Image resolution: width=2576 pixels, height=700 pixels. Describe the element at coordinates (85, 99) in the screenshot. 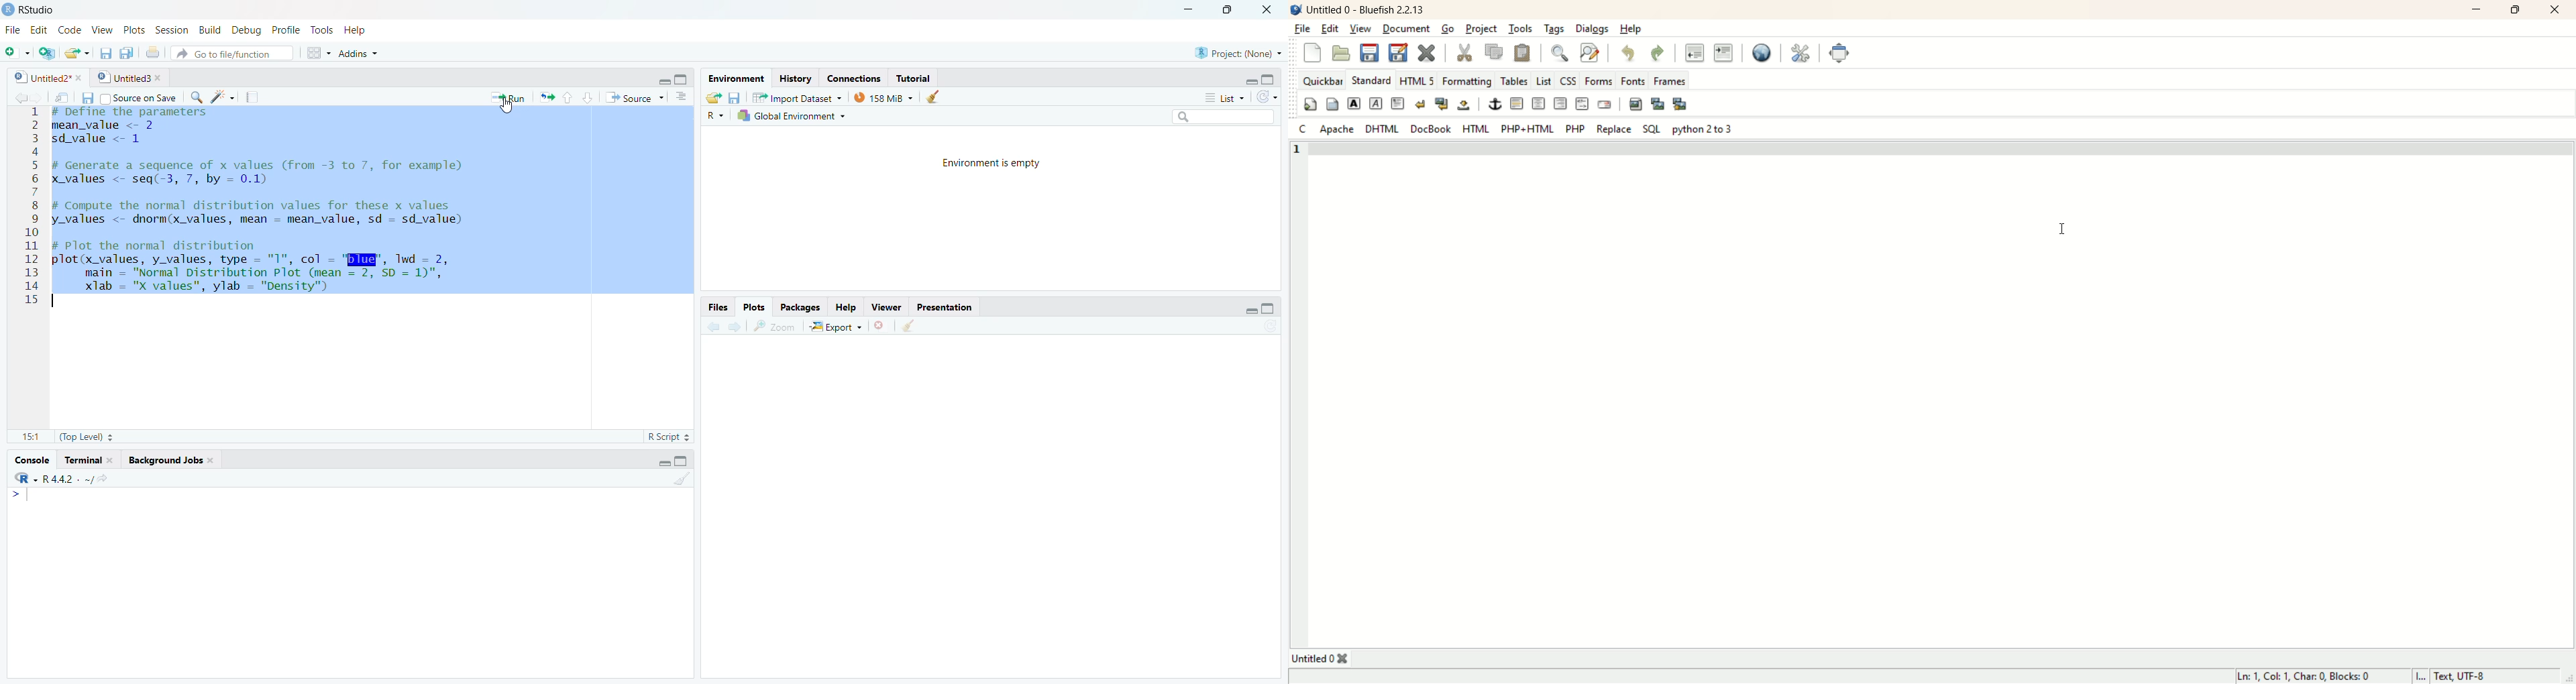

I see `` at that location.